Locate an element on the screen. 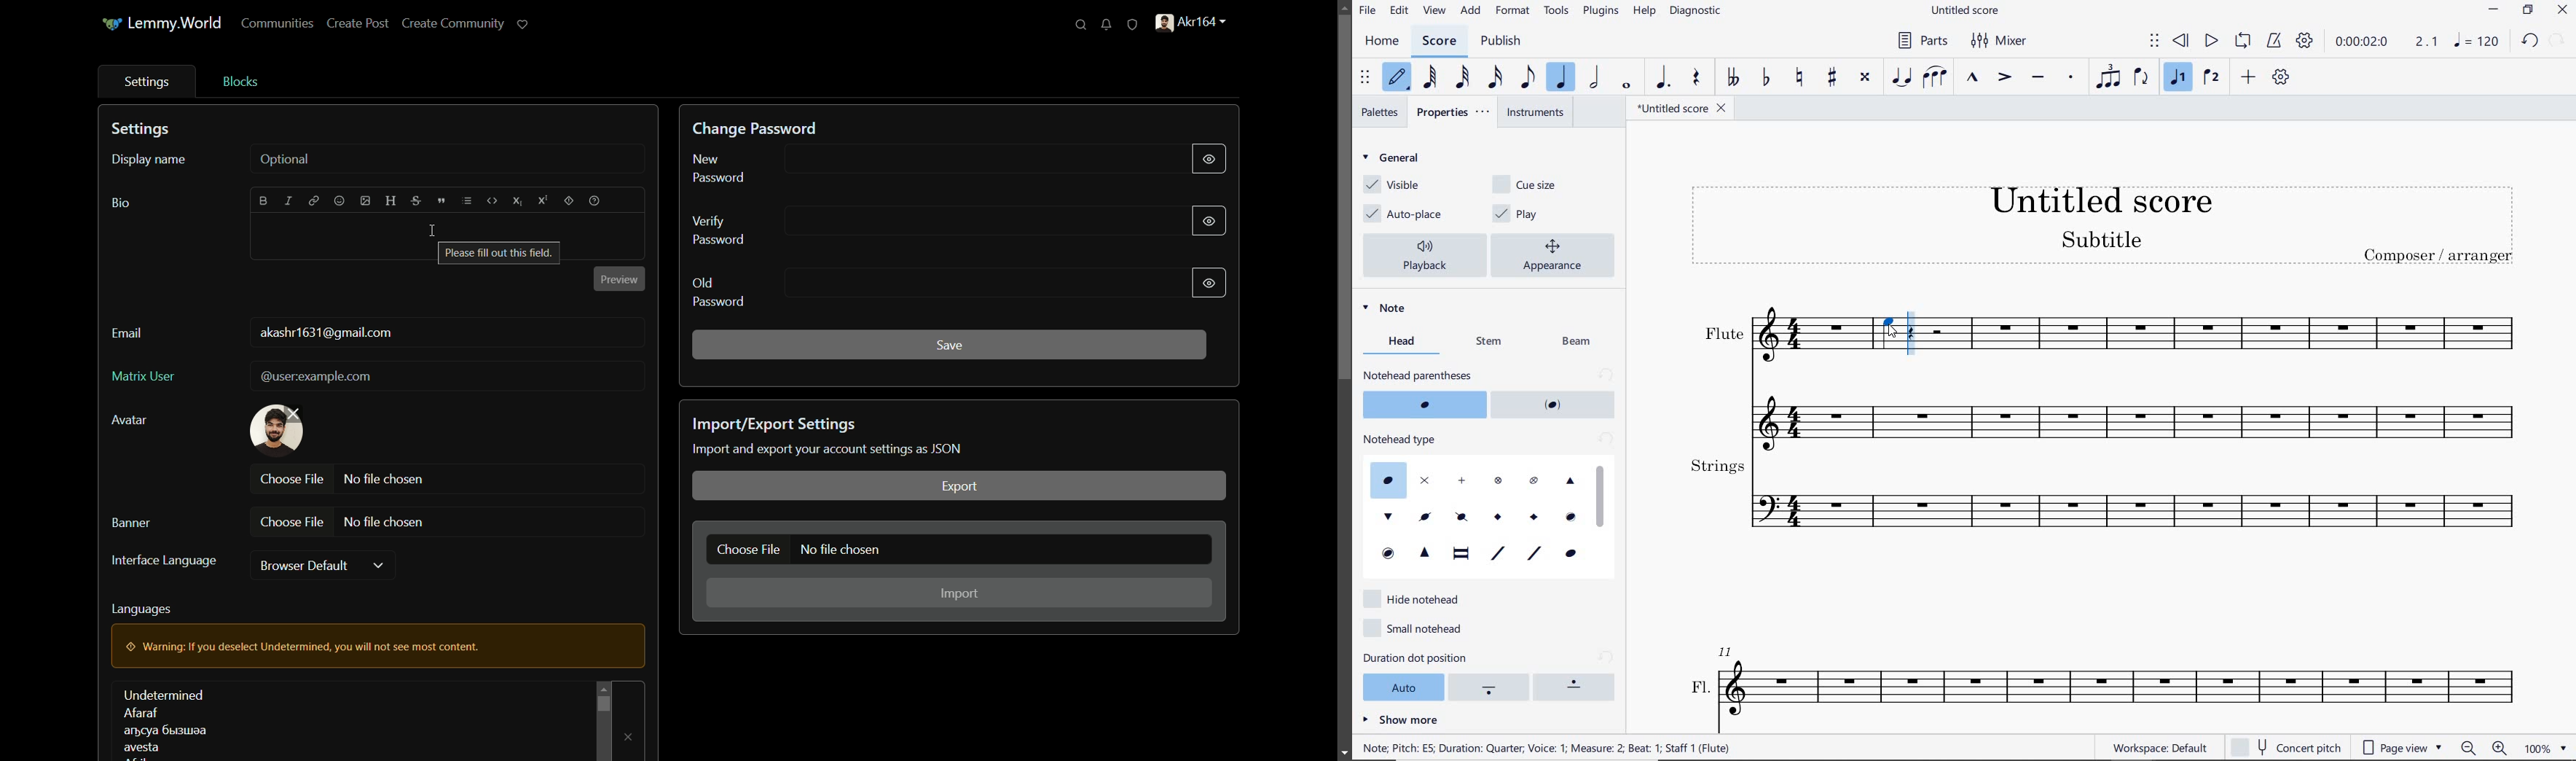 The width and height of the screenshot is (2576, 784). view is located at coordinates (1432, 12).